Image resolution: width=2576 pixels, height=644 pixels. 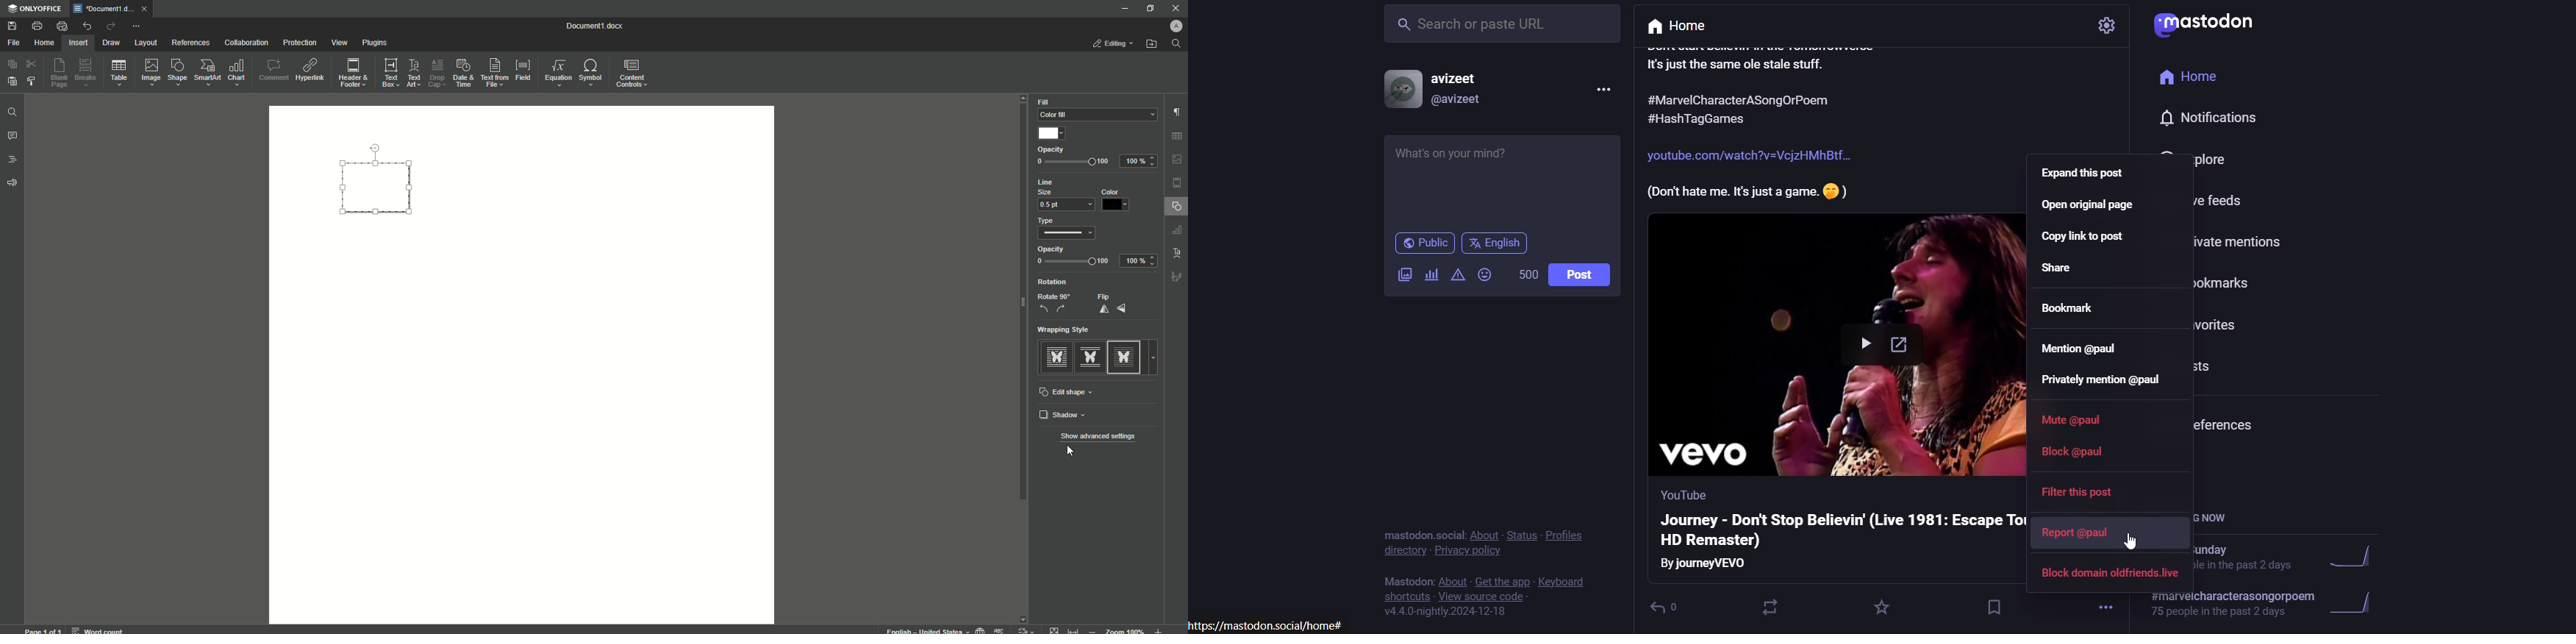 What do you see at coordinates (1486, 276) in the screenshot?
I see `emoji` at bounding box center [1486, 276].